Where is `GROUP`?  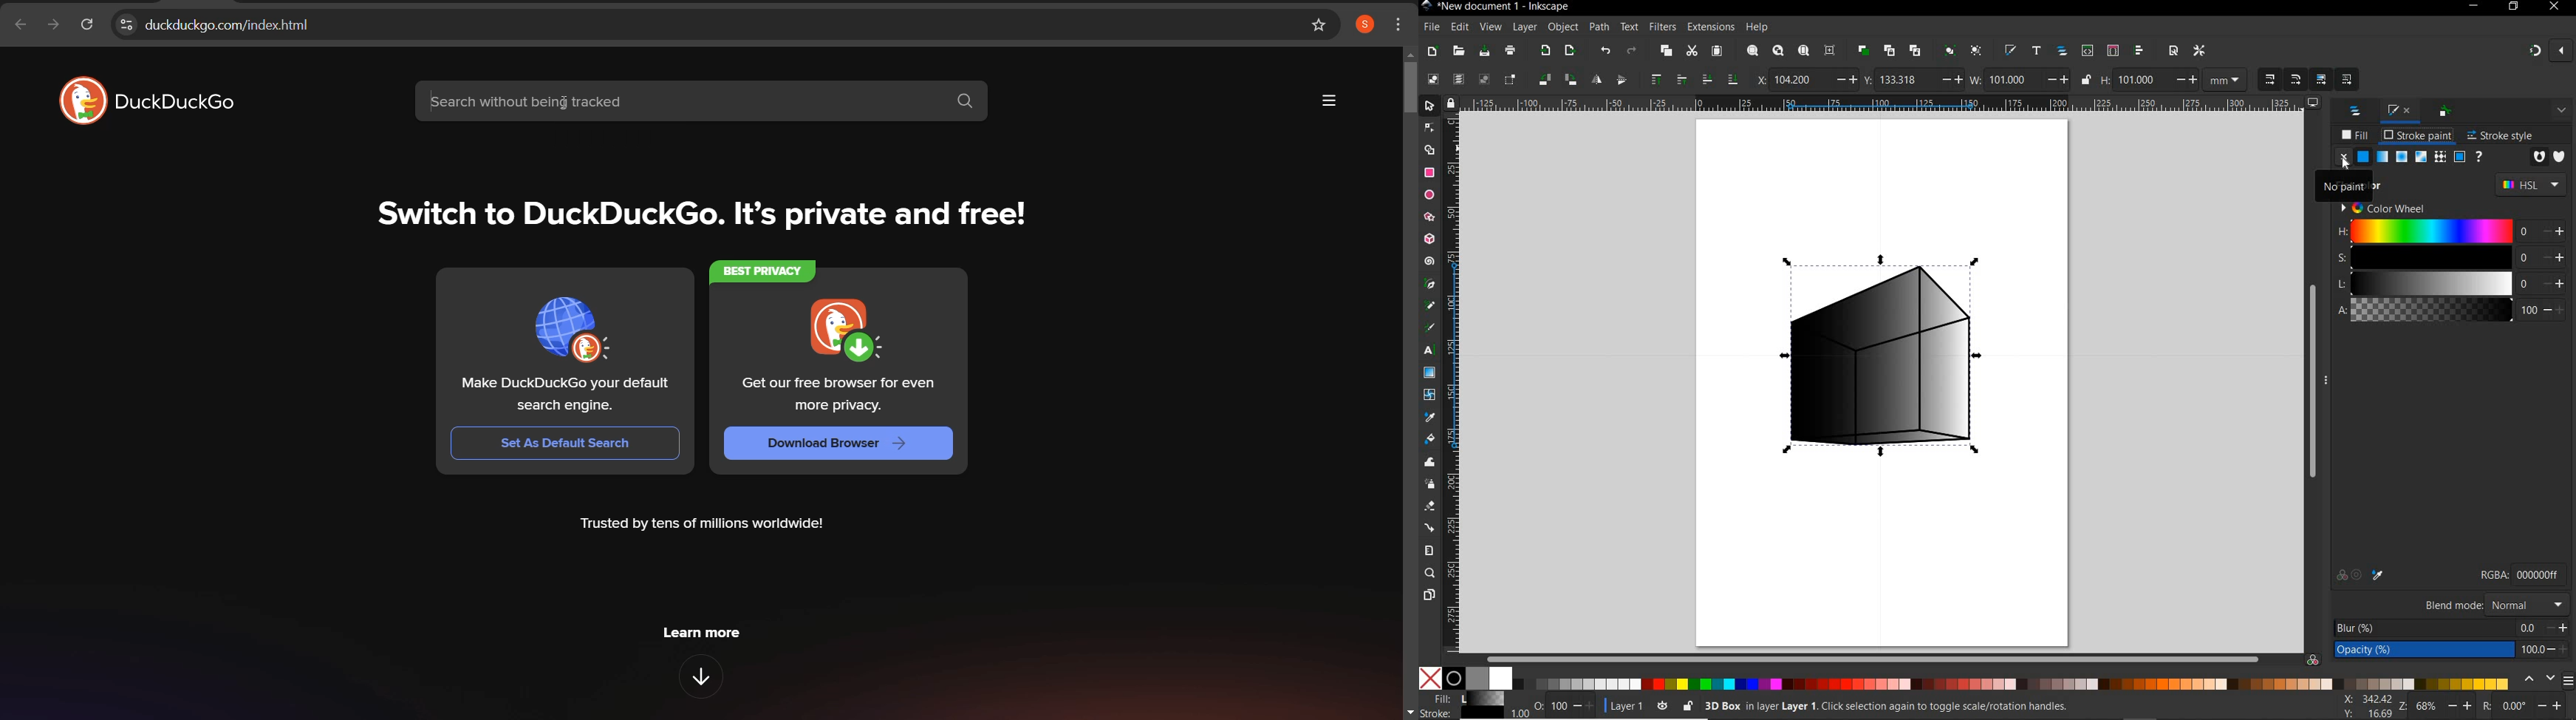
GROUP is located at coordinates (1949, 50).